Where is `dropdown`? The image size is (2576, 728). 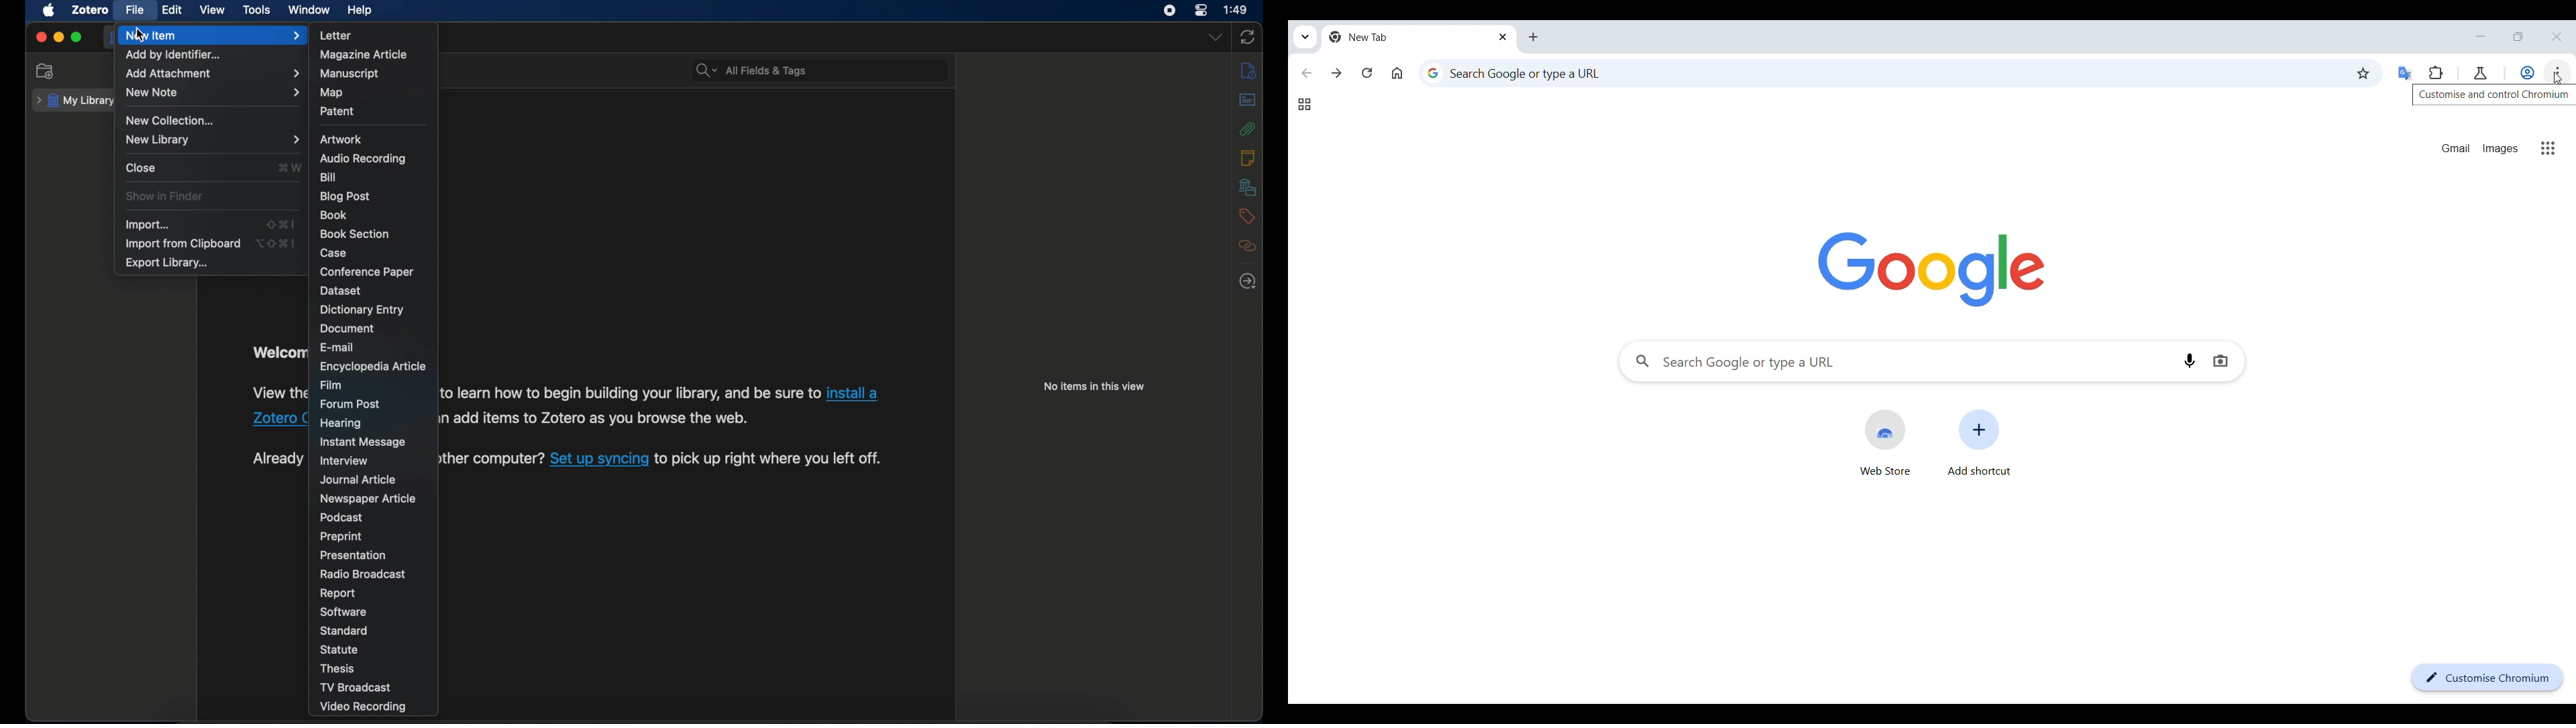
dropdown is located at coordinates (1216, 38).